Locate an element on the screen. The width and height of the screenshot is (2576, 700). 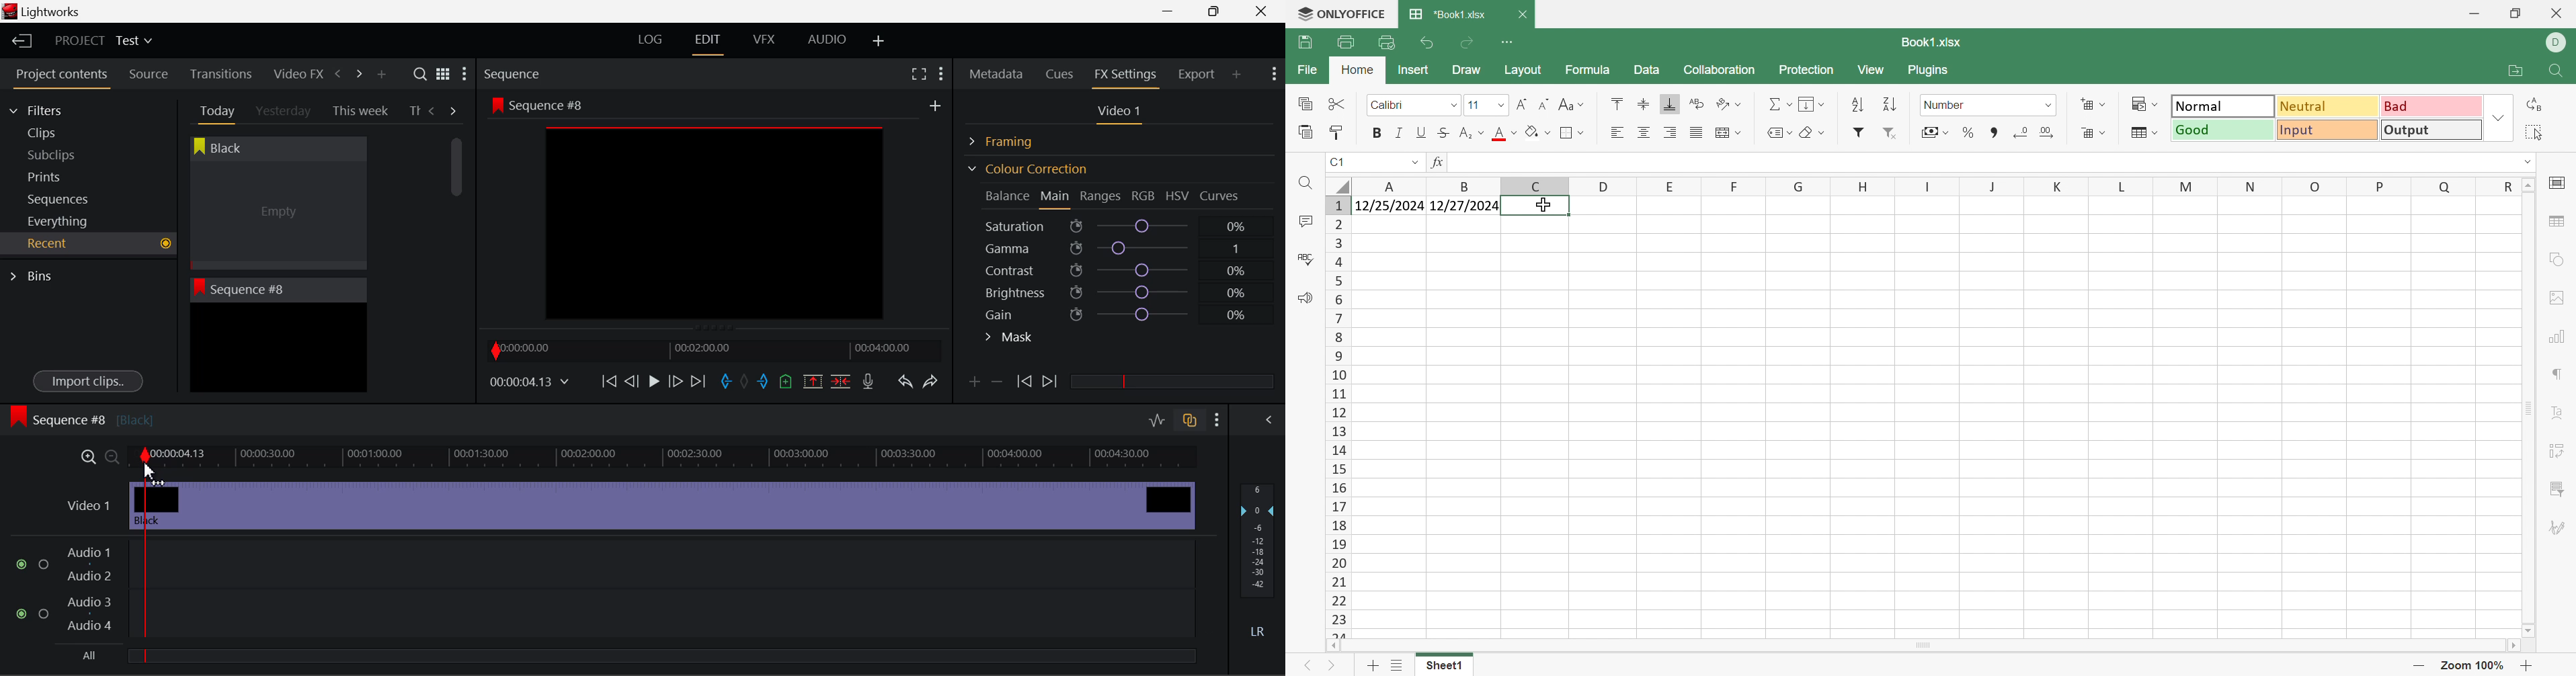
Decrement font size is located at coordinates (1542, 105).